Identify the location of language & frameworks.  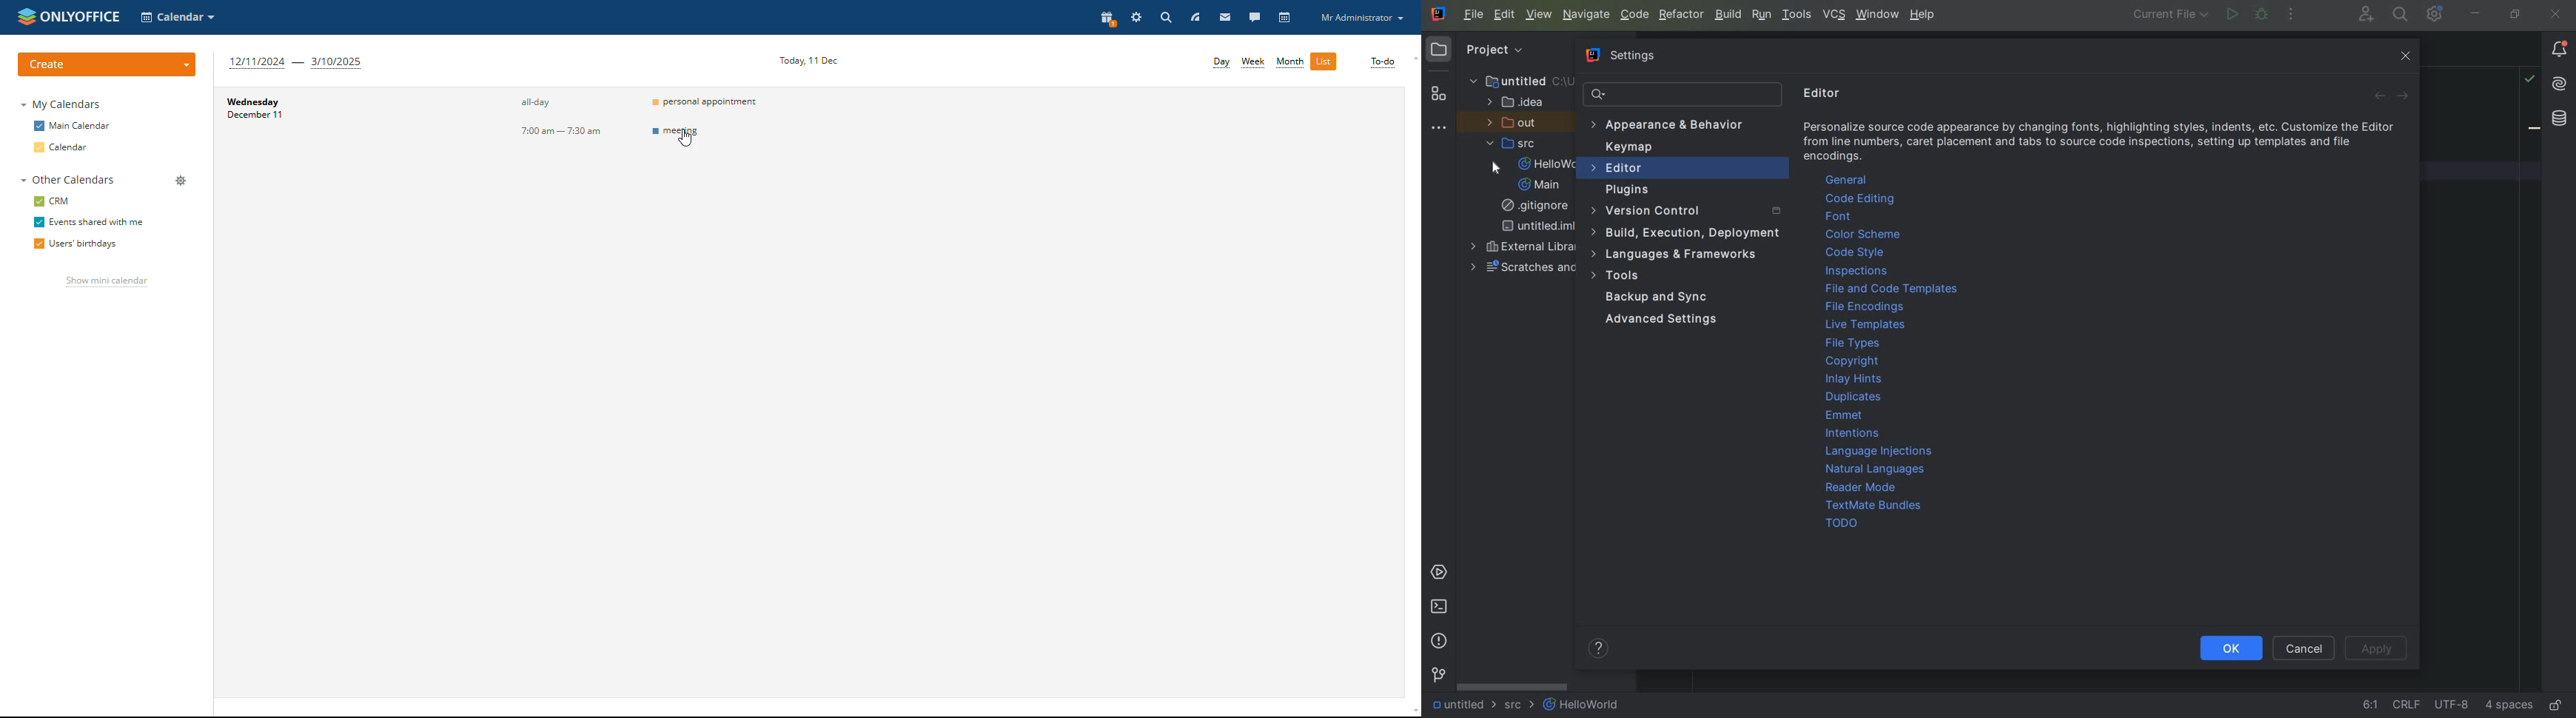
(1677, 254).